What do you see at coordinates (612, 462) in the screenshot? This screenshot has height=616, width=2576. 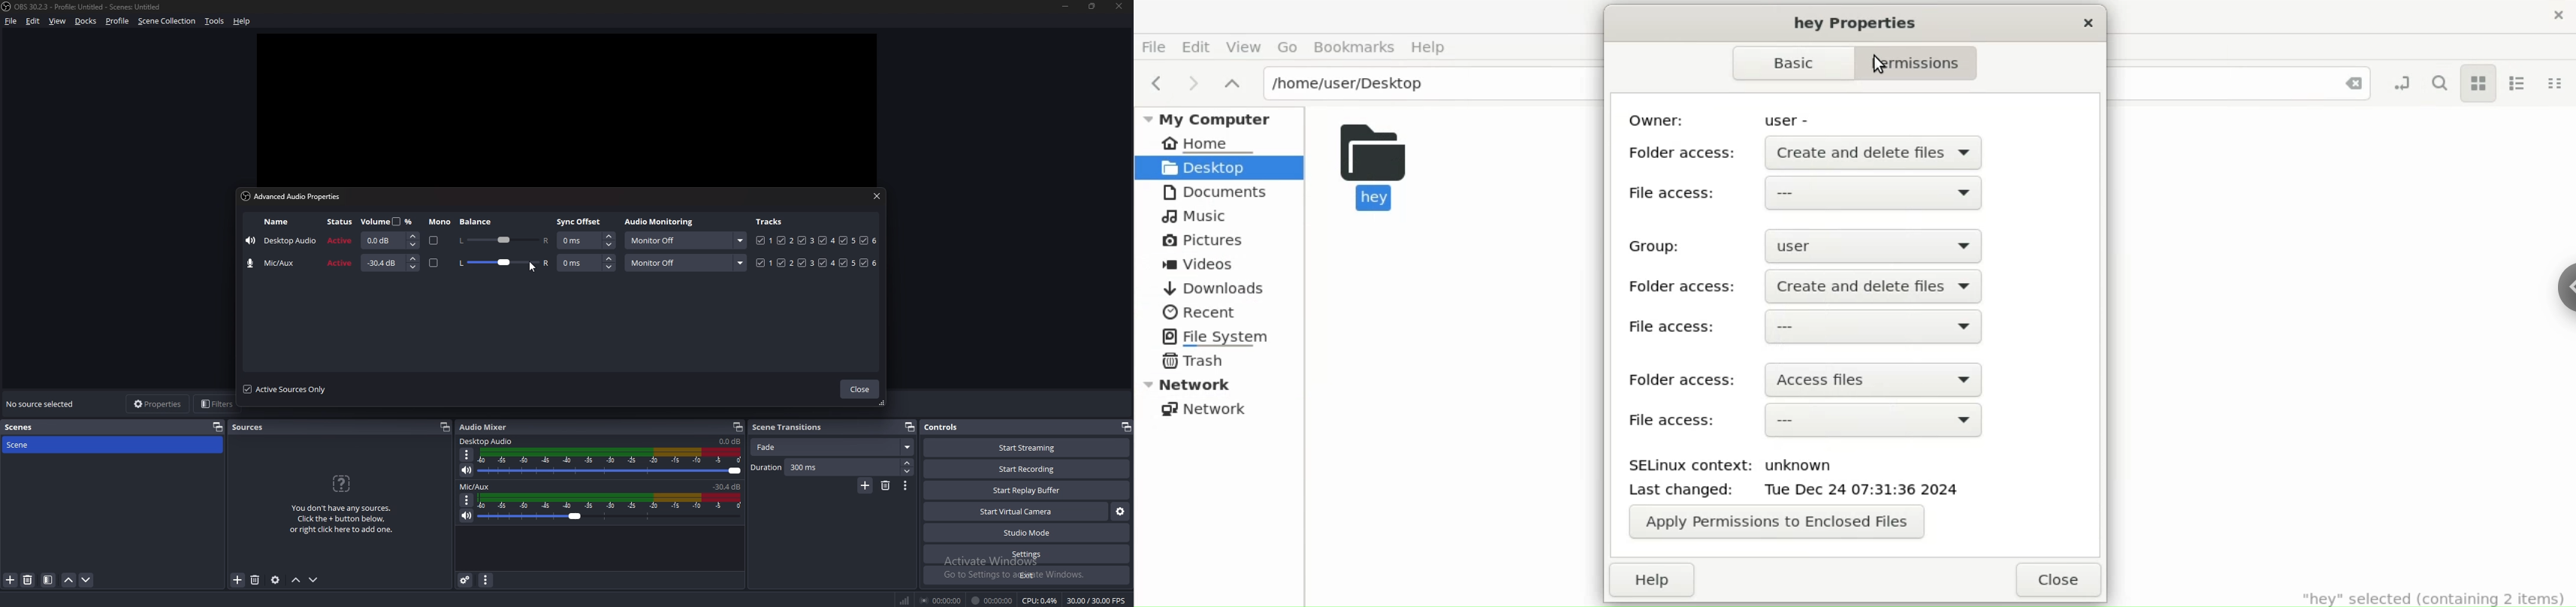 I see `desktop audio adjust` at bounding box center [612, 462].